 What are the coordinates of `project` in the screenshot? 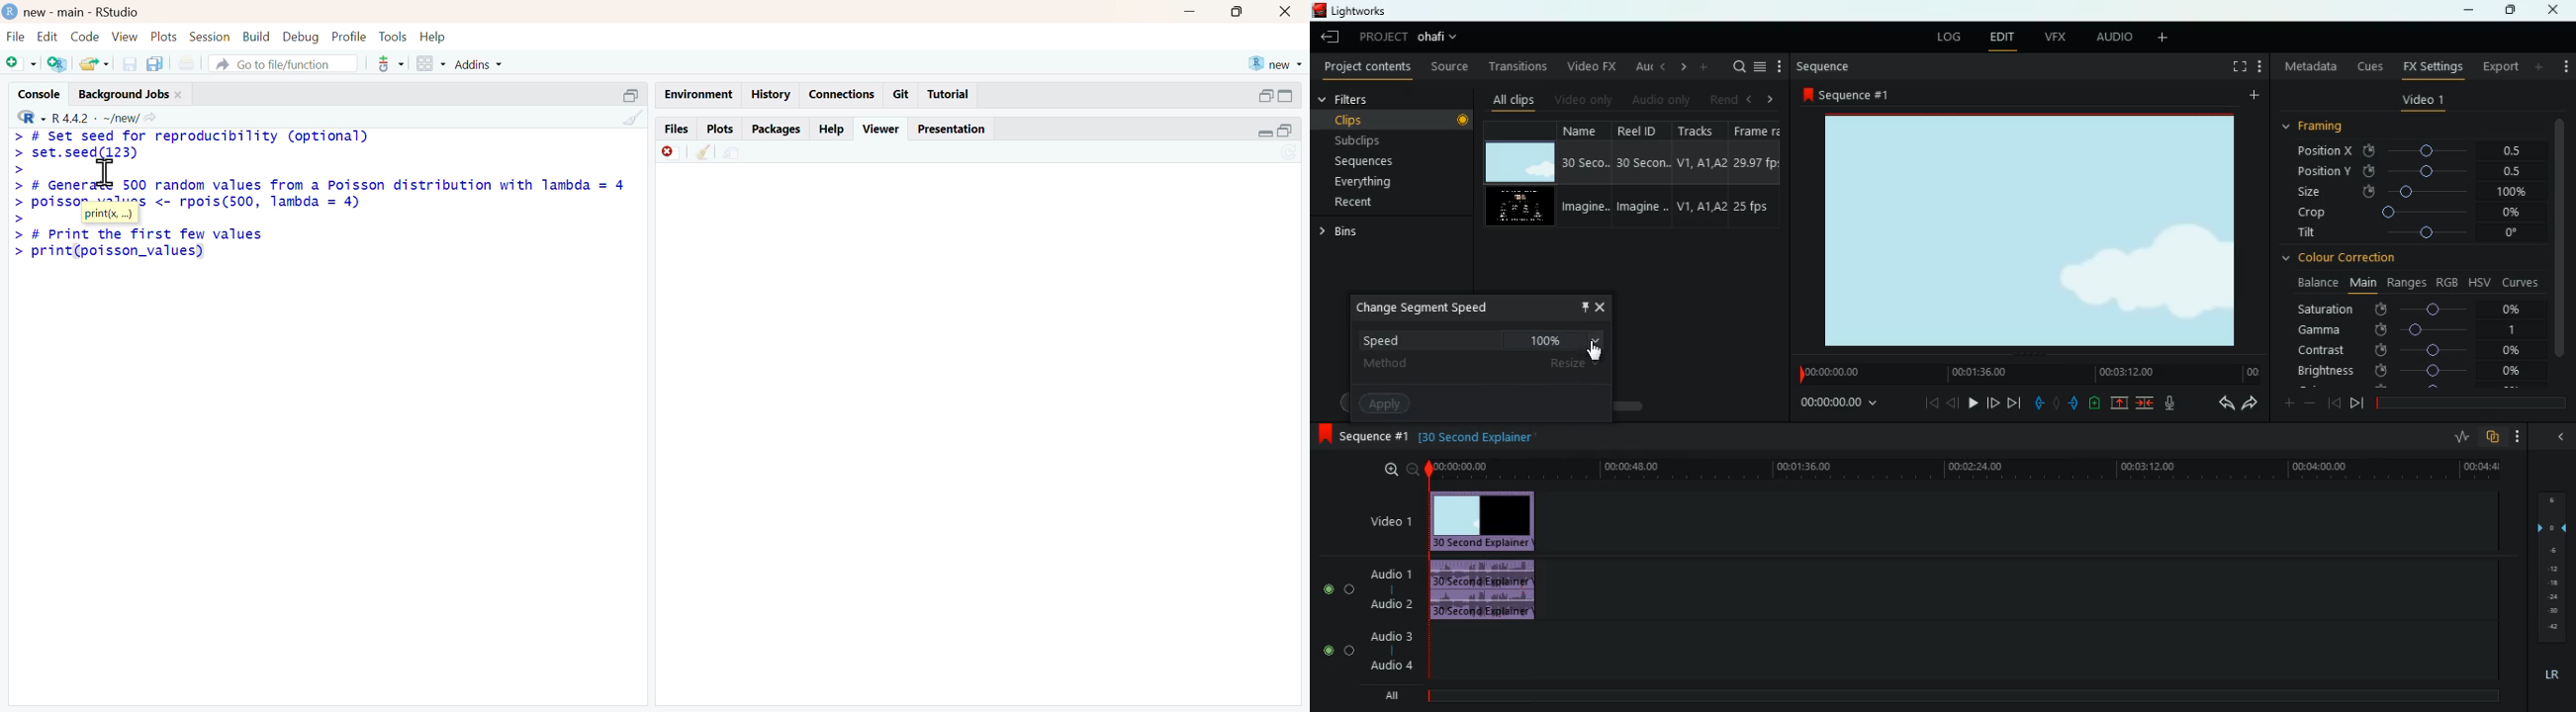 It's located at (1411, 38).